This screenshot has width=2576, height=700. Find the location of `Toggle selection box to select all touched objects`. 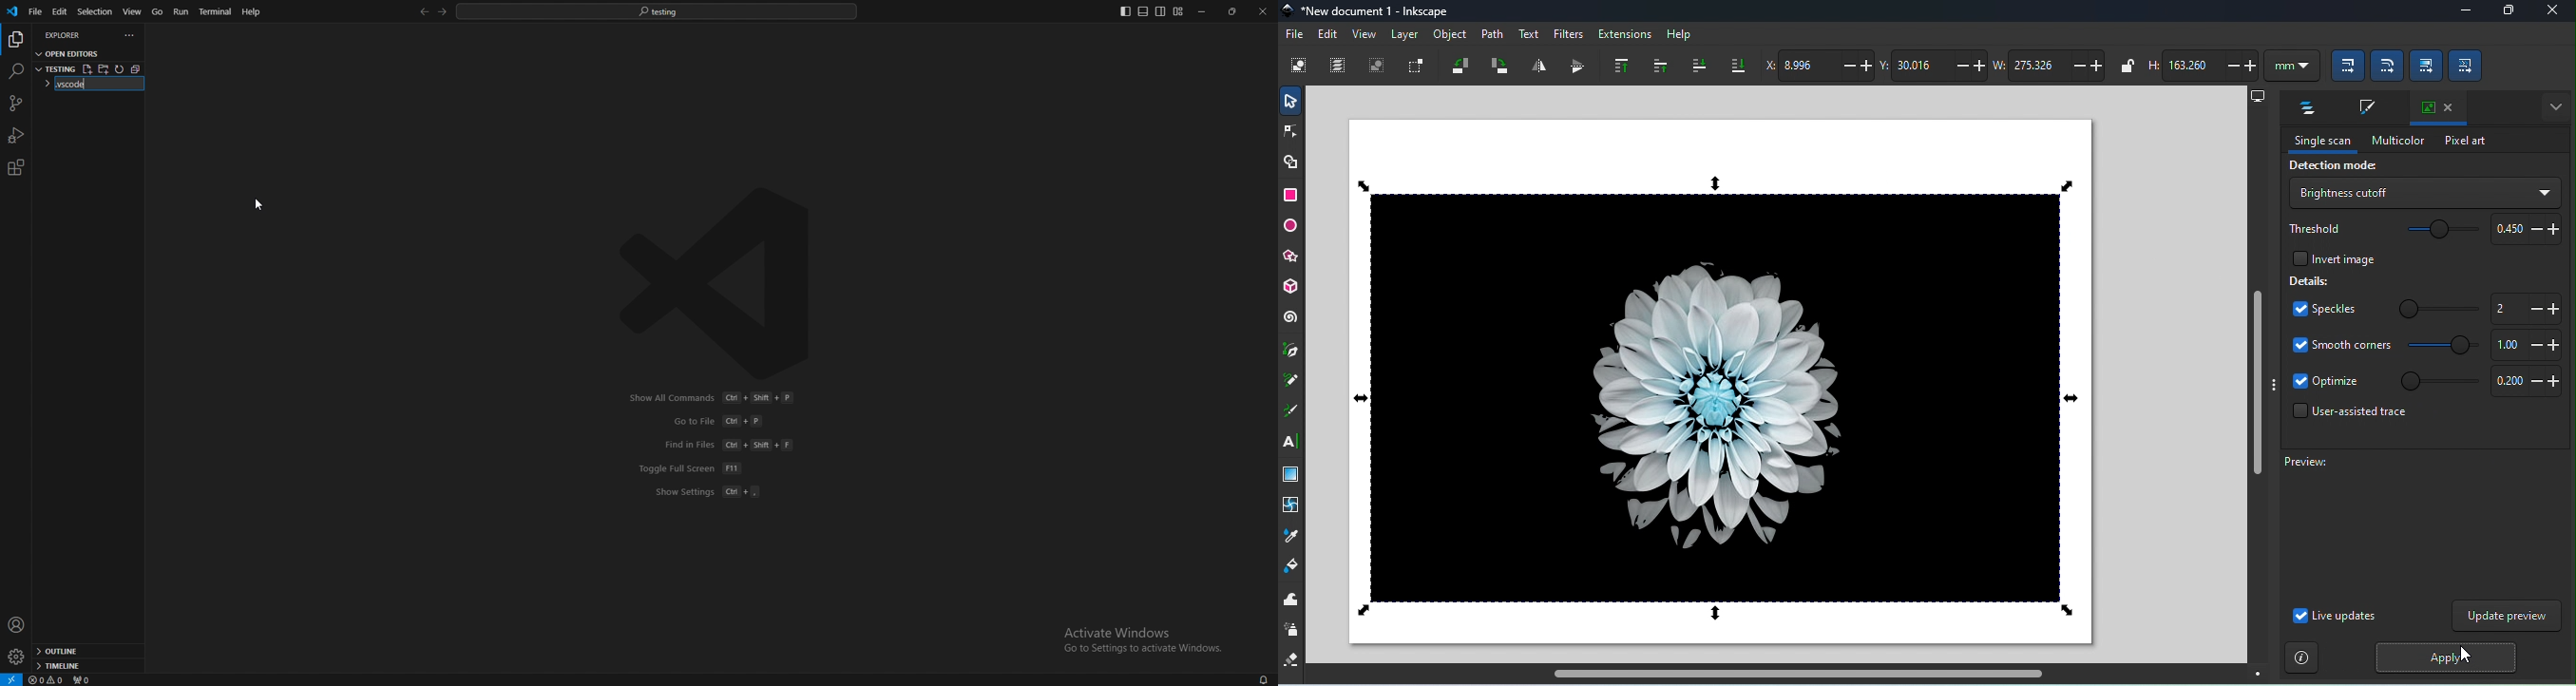

Toggle selection box to select all touched objects is located at coordinates (1418, 66).